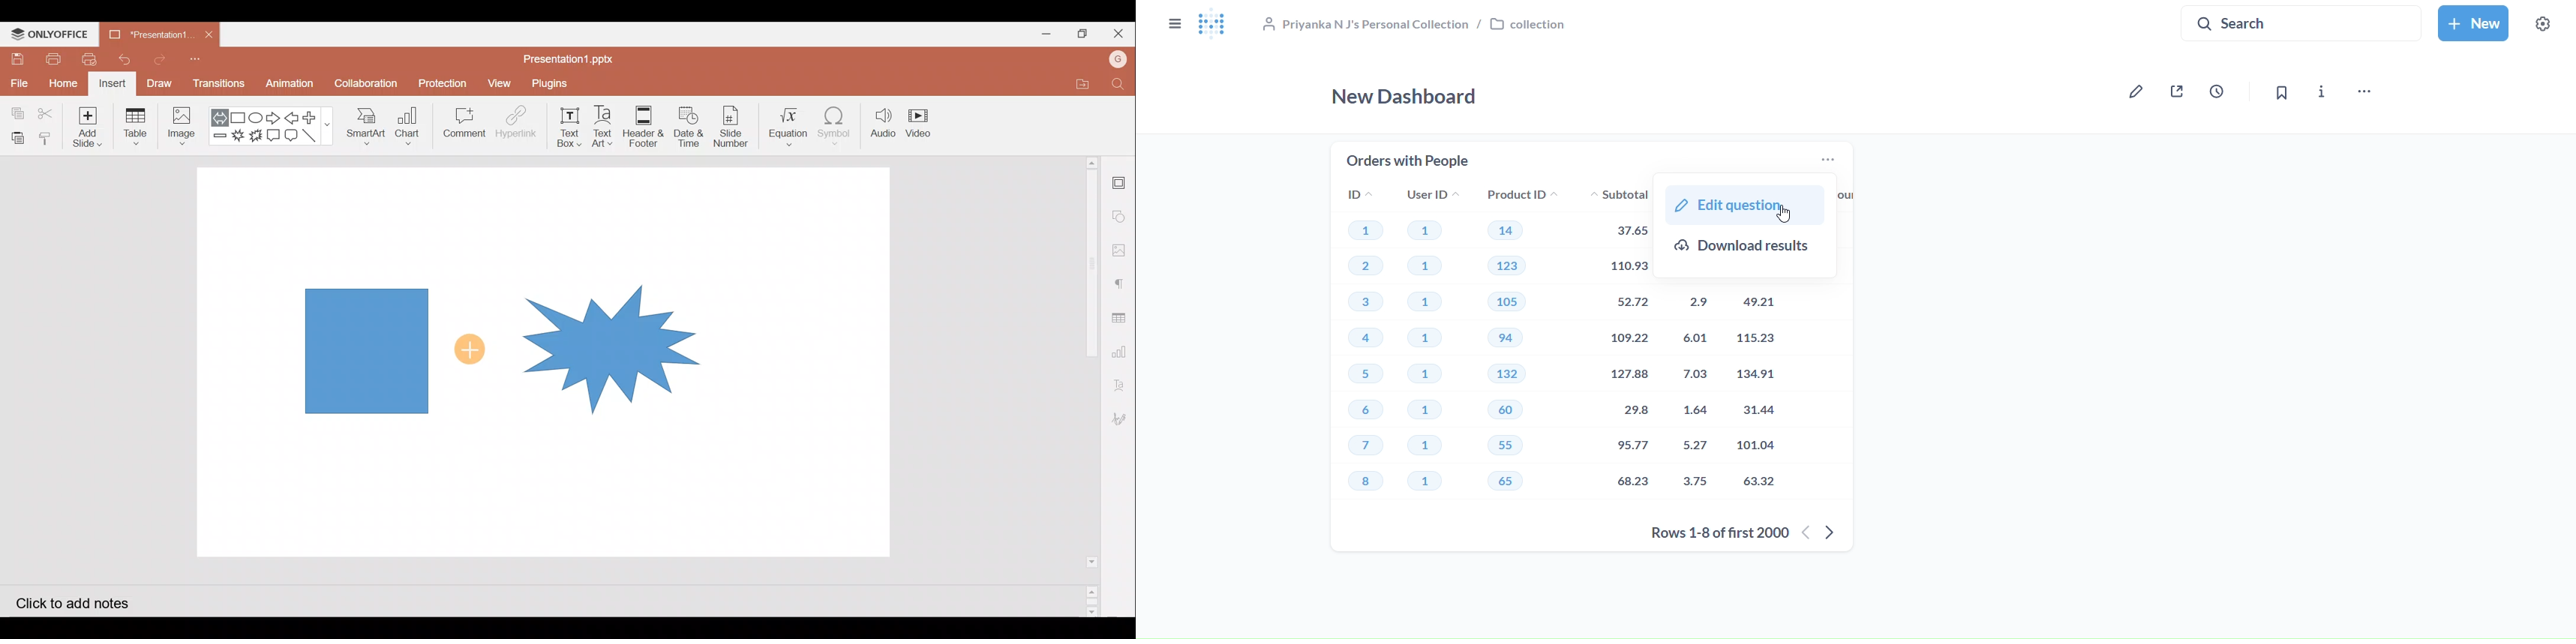 The width and height of the screenshot is (2576, 644). I want to click on File, so click(18, 81).